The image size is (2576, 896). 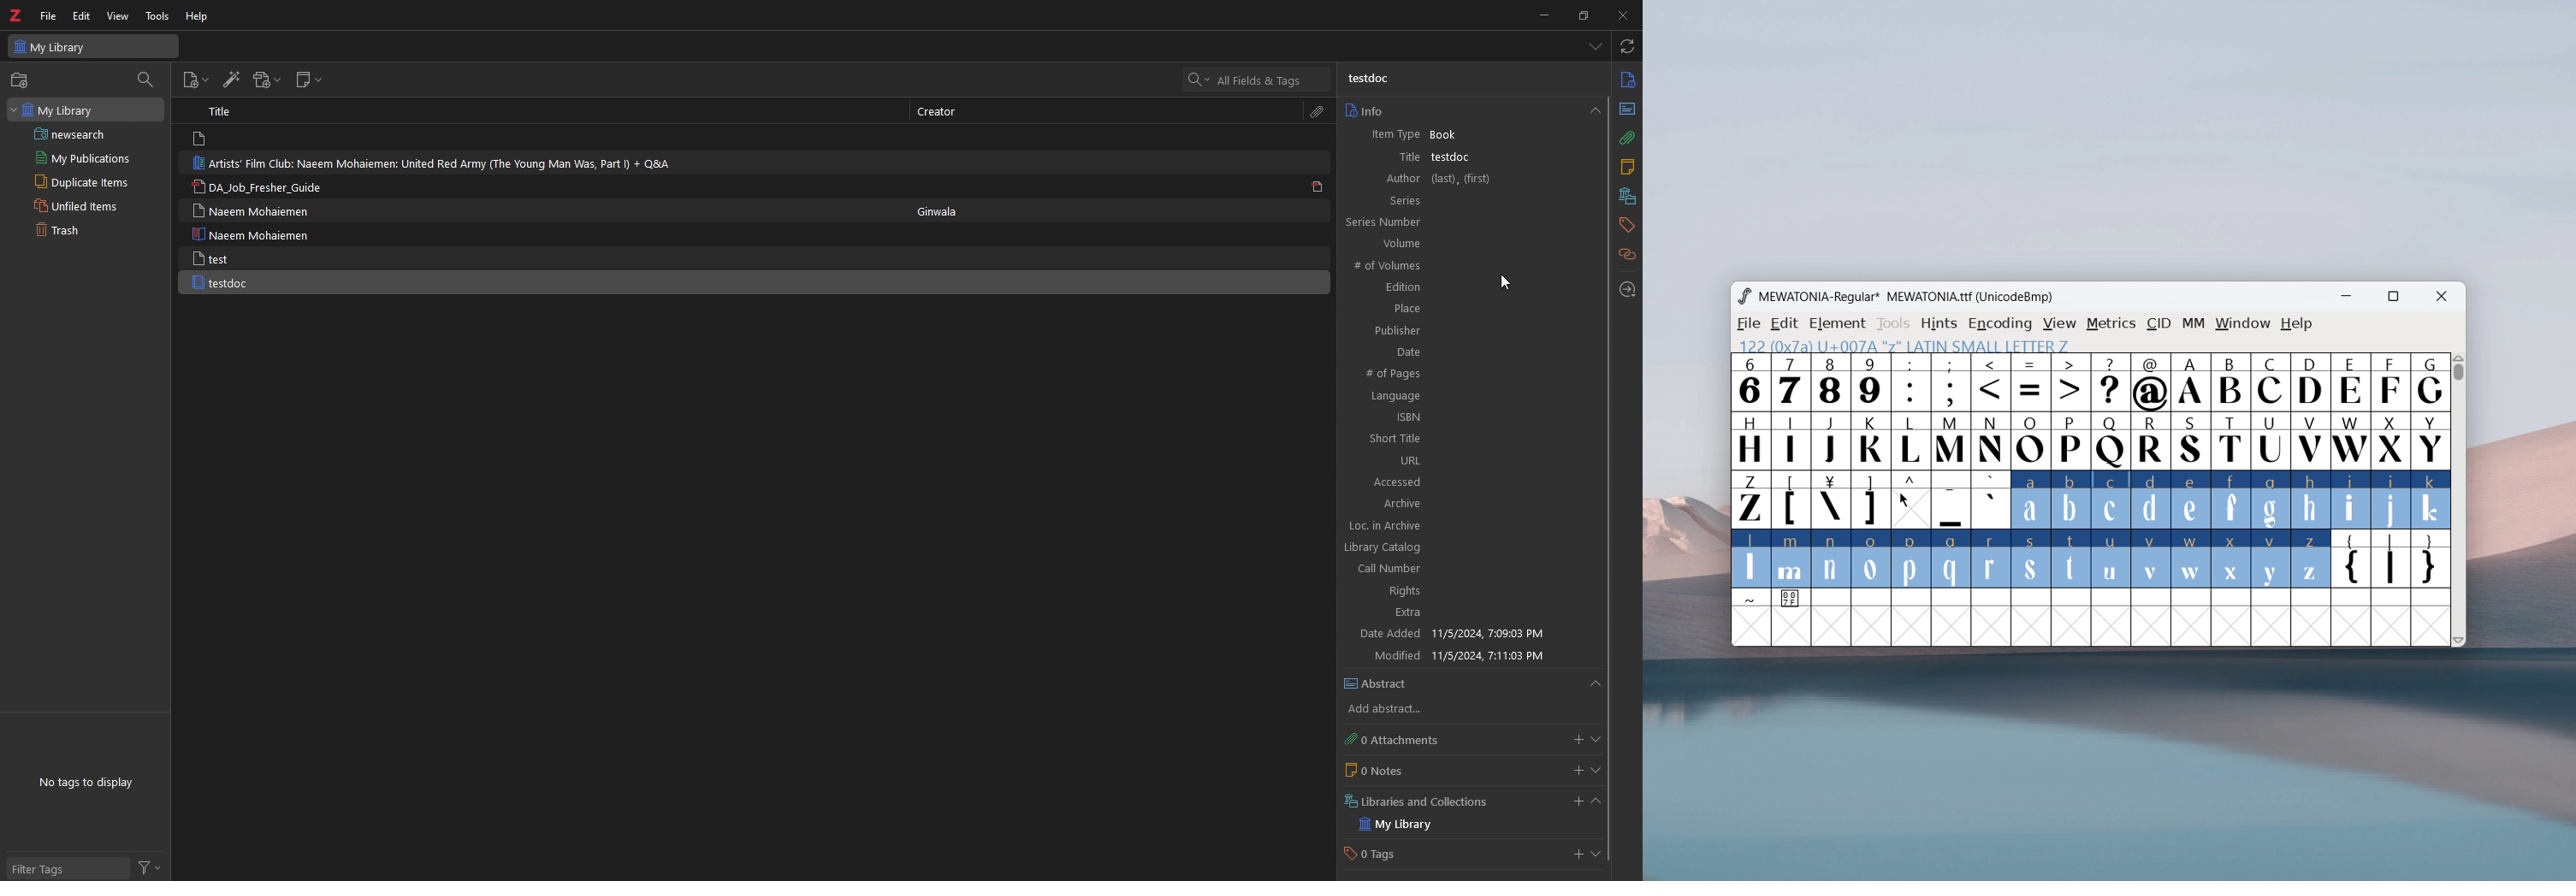 What do you see at coordinates (2459, 498) in the screenshot?
I see `Vertical` at bounding box center [2459, 498].